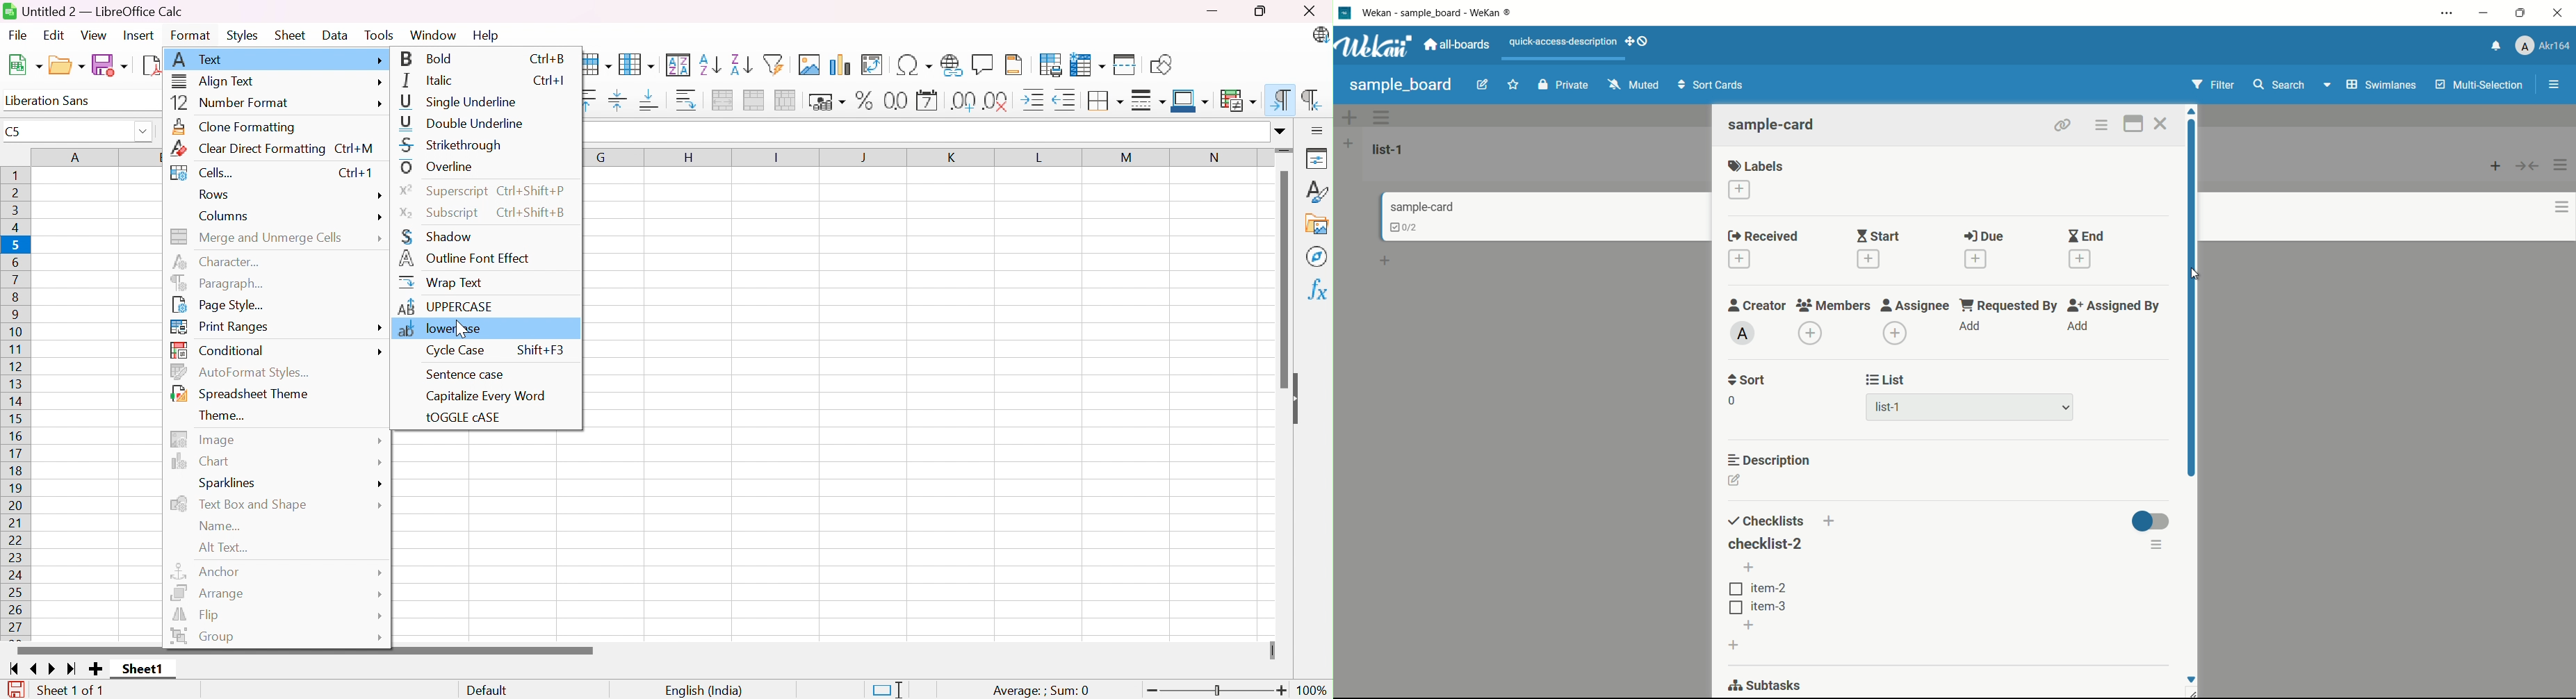 This screenshot has width=2576, height=700. I want to click on close app, so click(2559, 13).